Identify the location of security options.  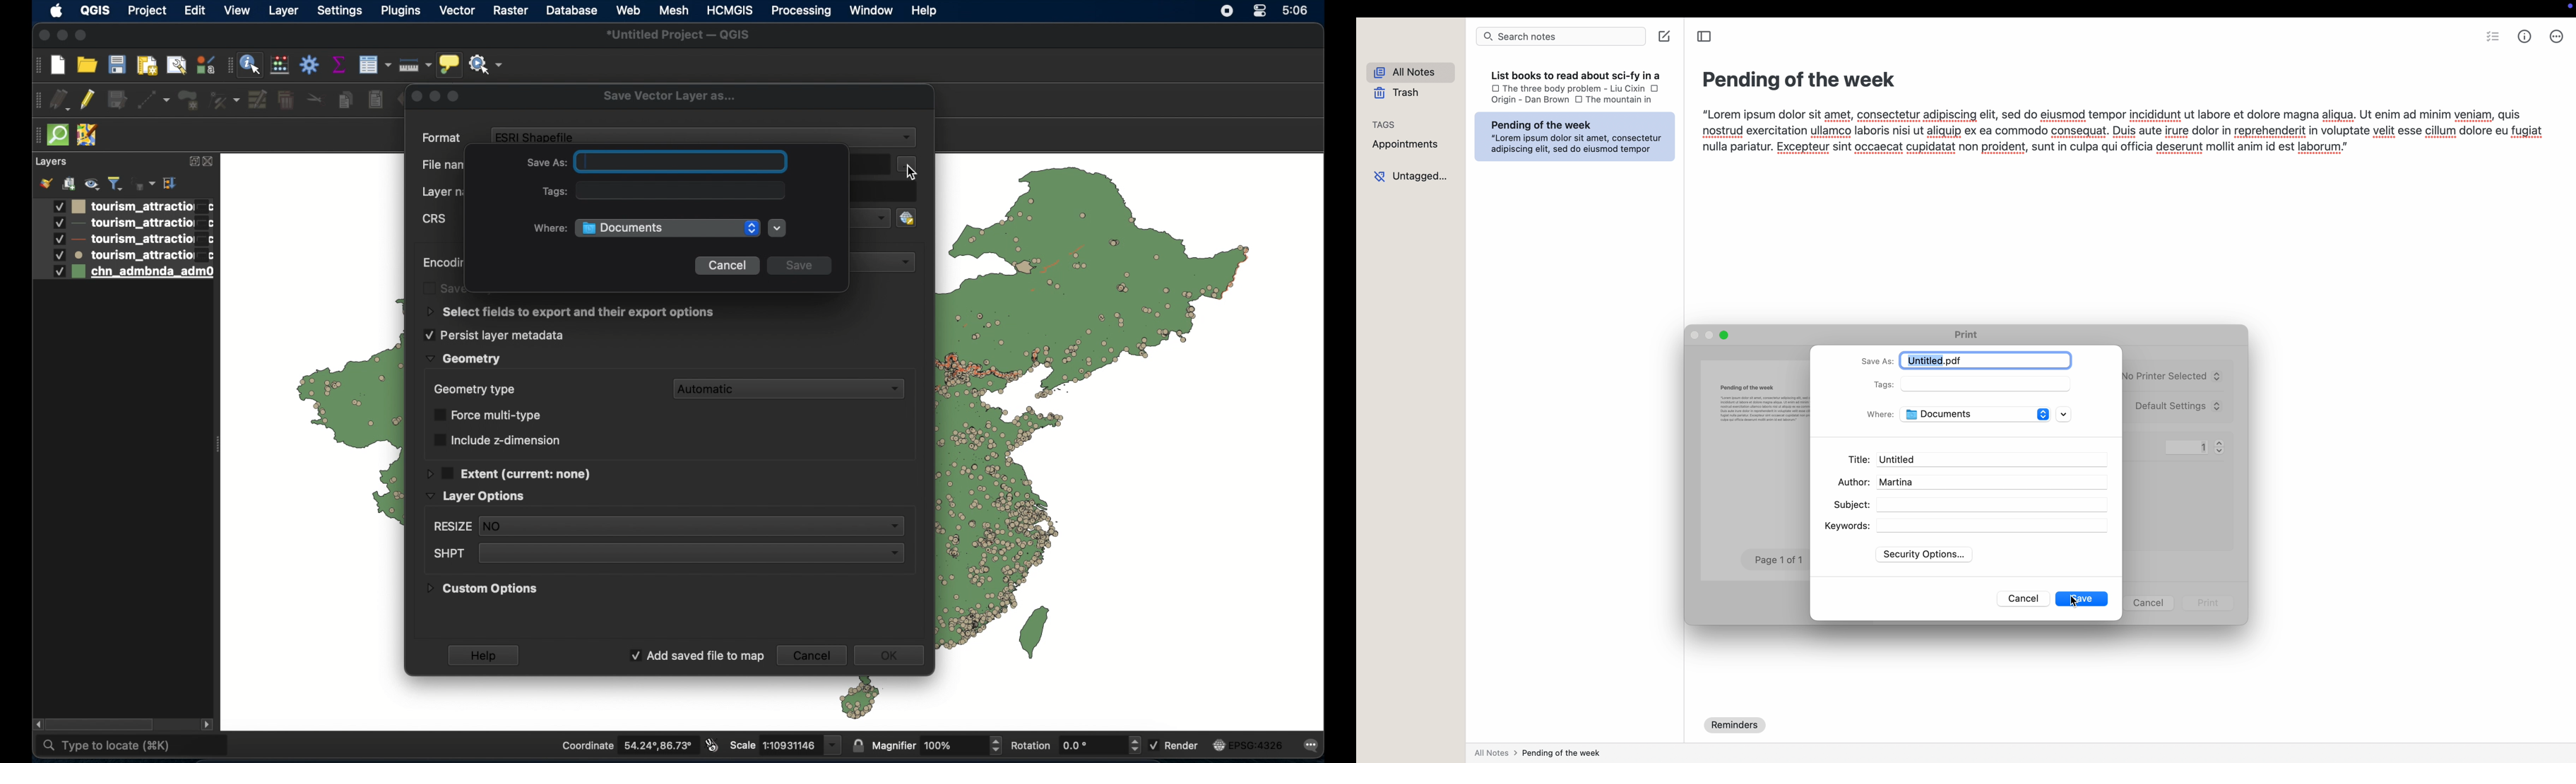
(1923, 553).